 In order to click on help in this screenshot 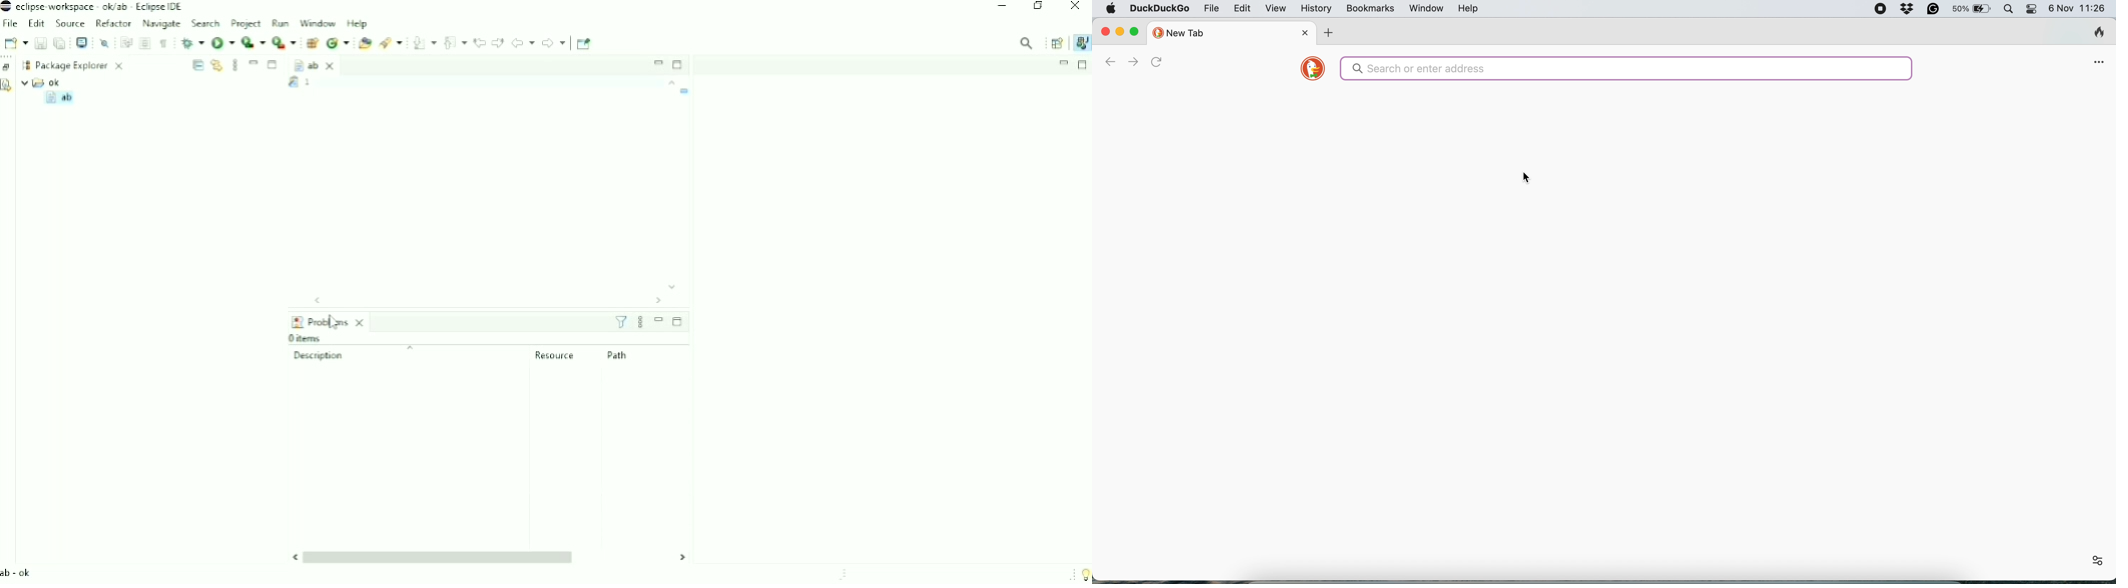, I will do `click(1468, 8)`.